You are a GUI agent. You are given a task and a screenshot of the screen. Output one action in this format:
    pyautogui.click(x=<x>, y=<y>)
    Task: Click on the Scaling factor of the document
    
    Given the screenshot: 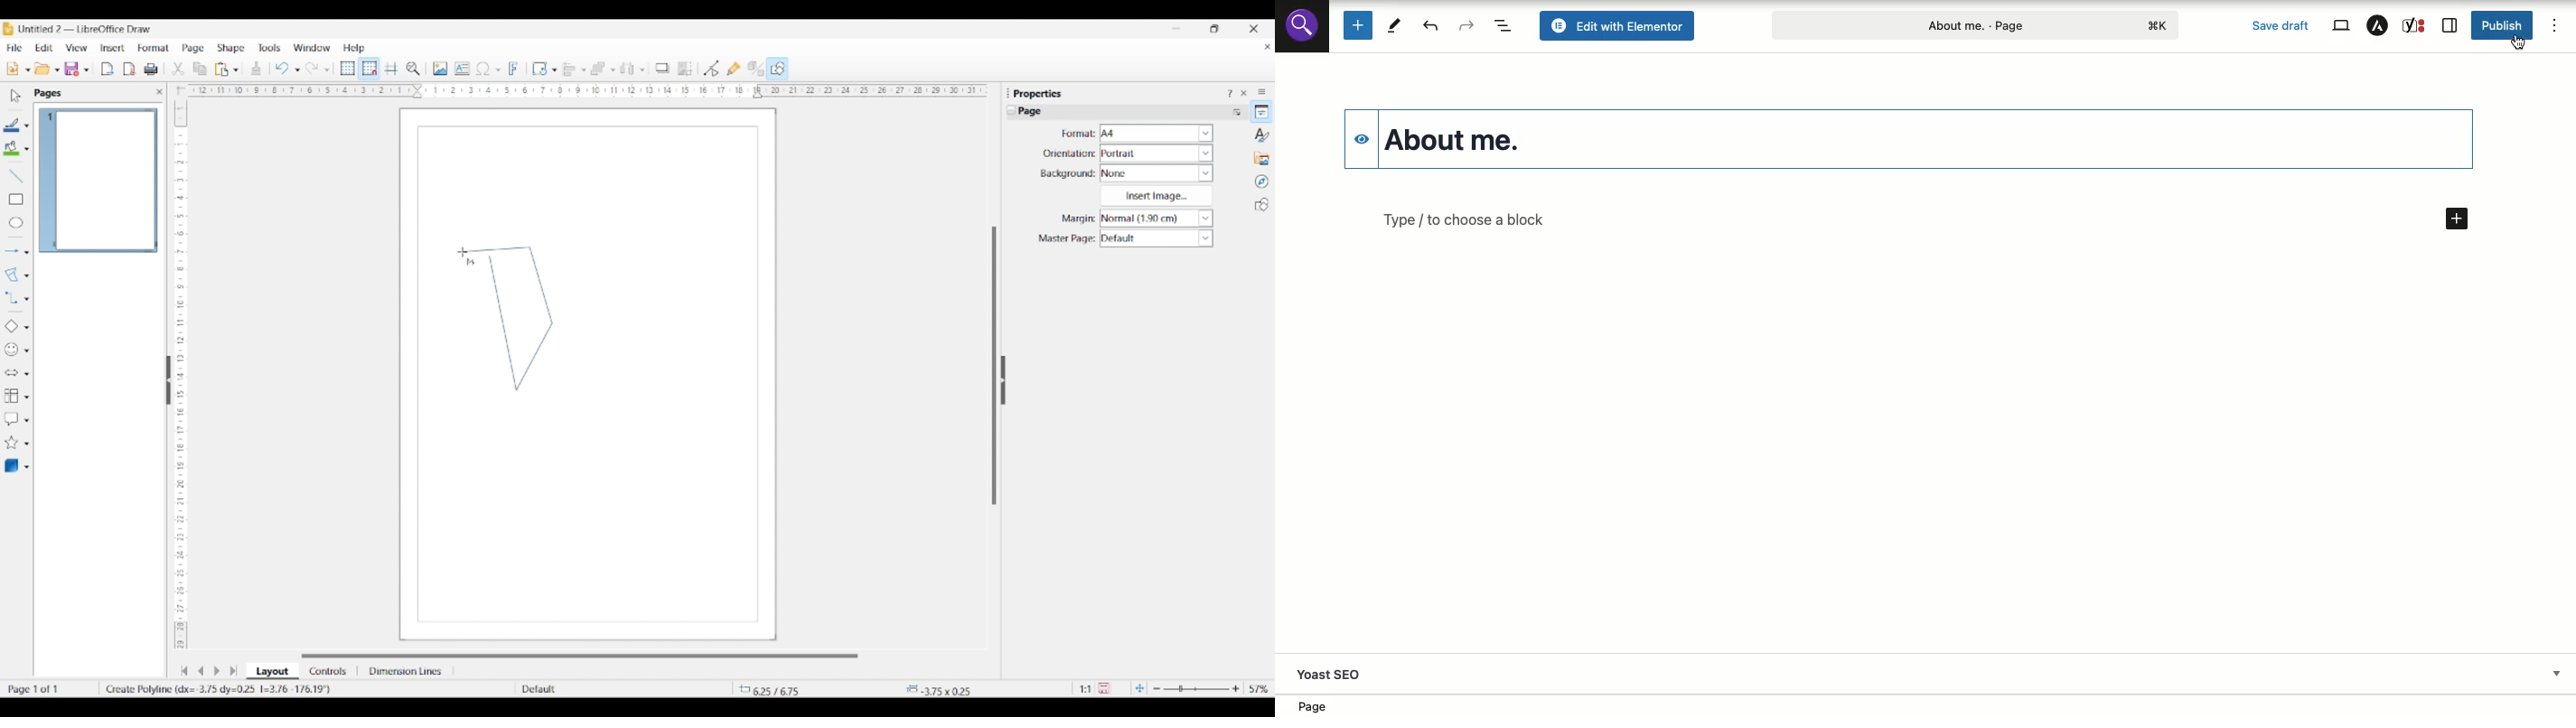 What is the action you would take?
    pyautogui.click(x=1086, y=689)
    